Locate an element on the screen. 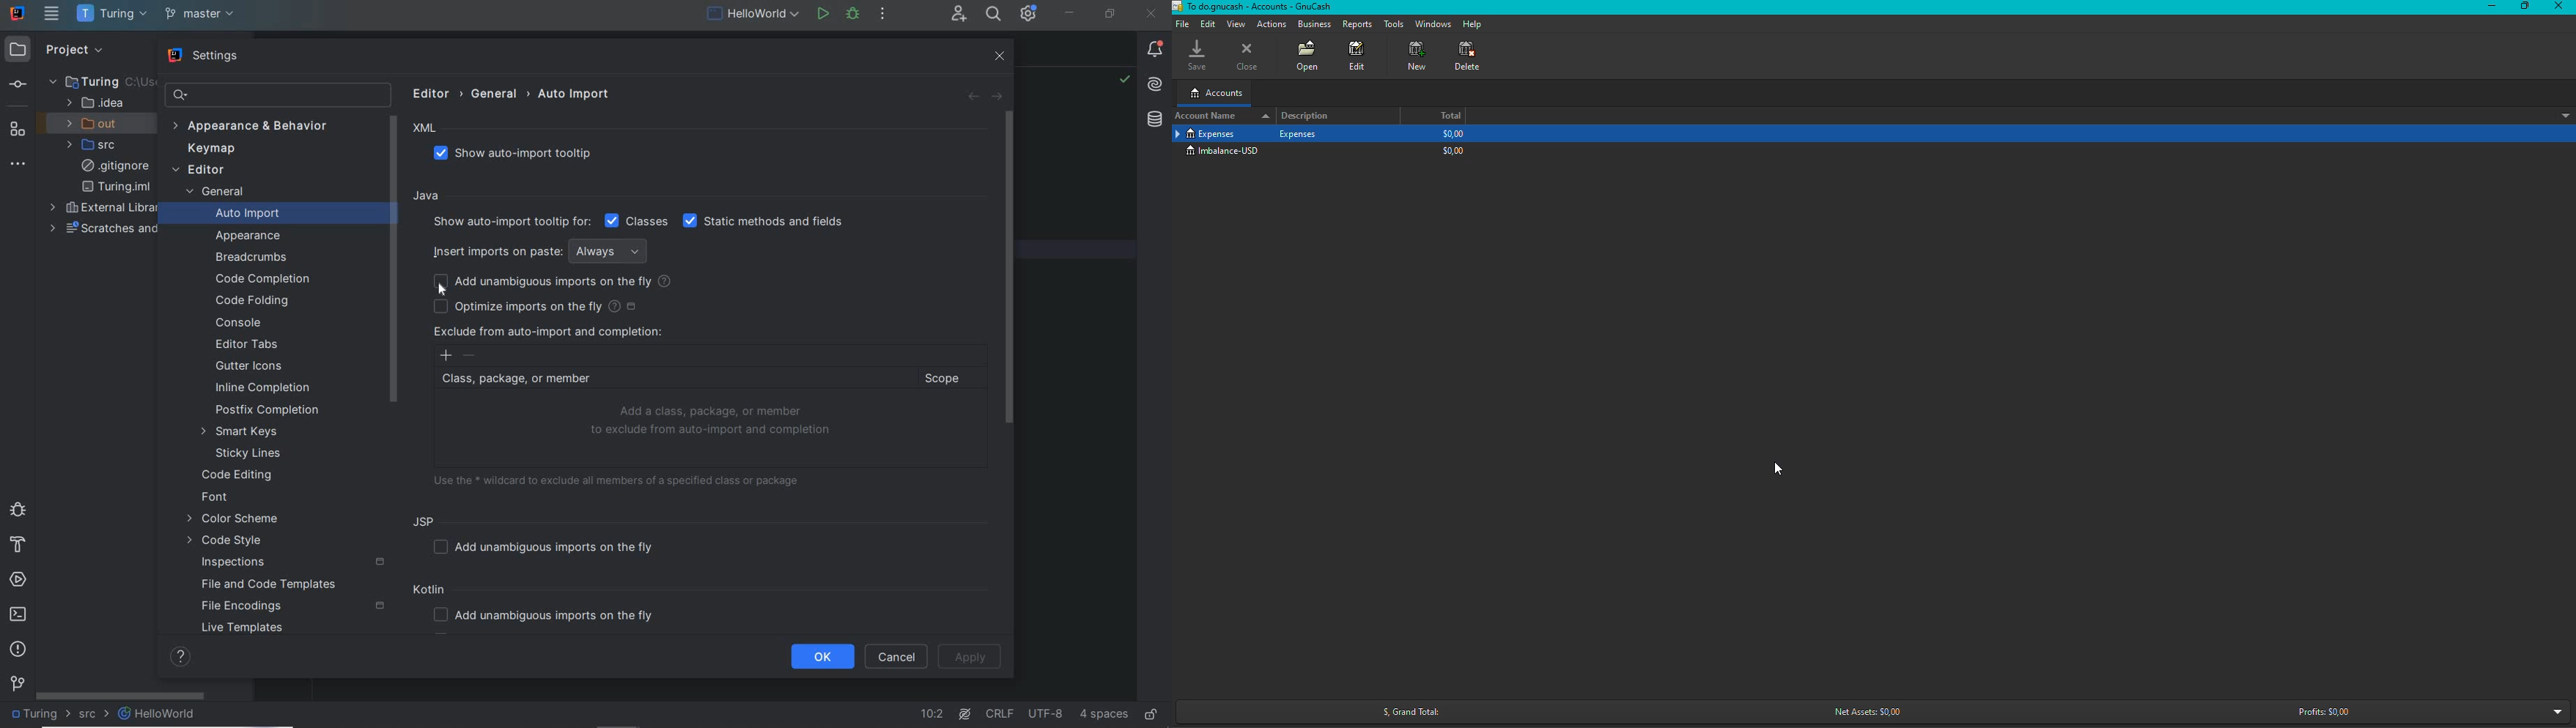 Image resolution: width=2576 pixels, height=728 pixels. STATIC MEATHODS AND FIELDS is located at coordinates (764, 222).